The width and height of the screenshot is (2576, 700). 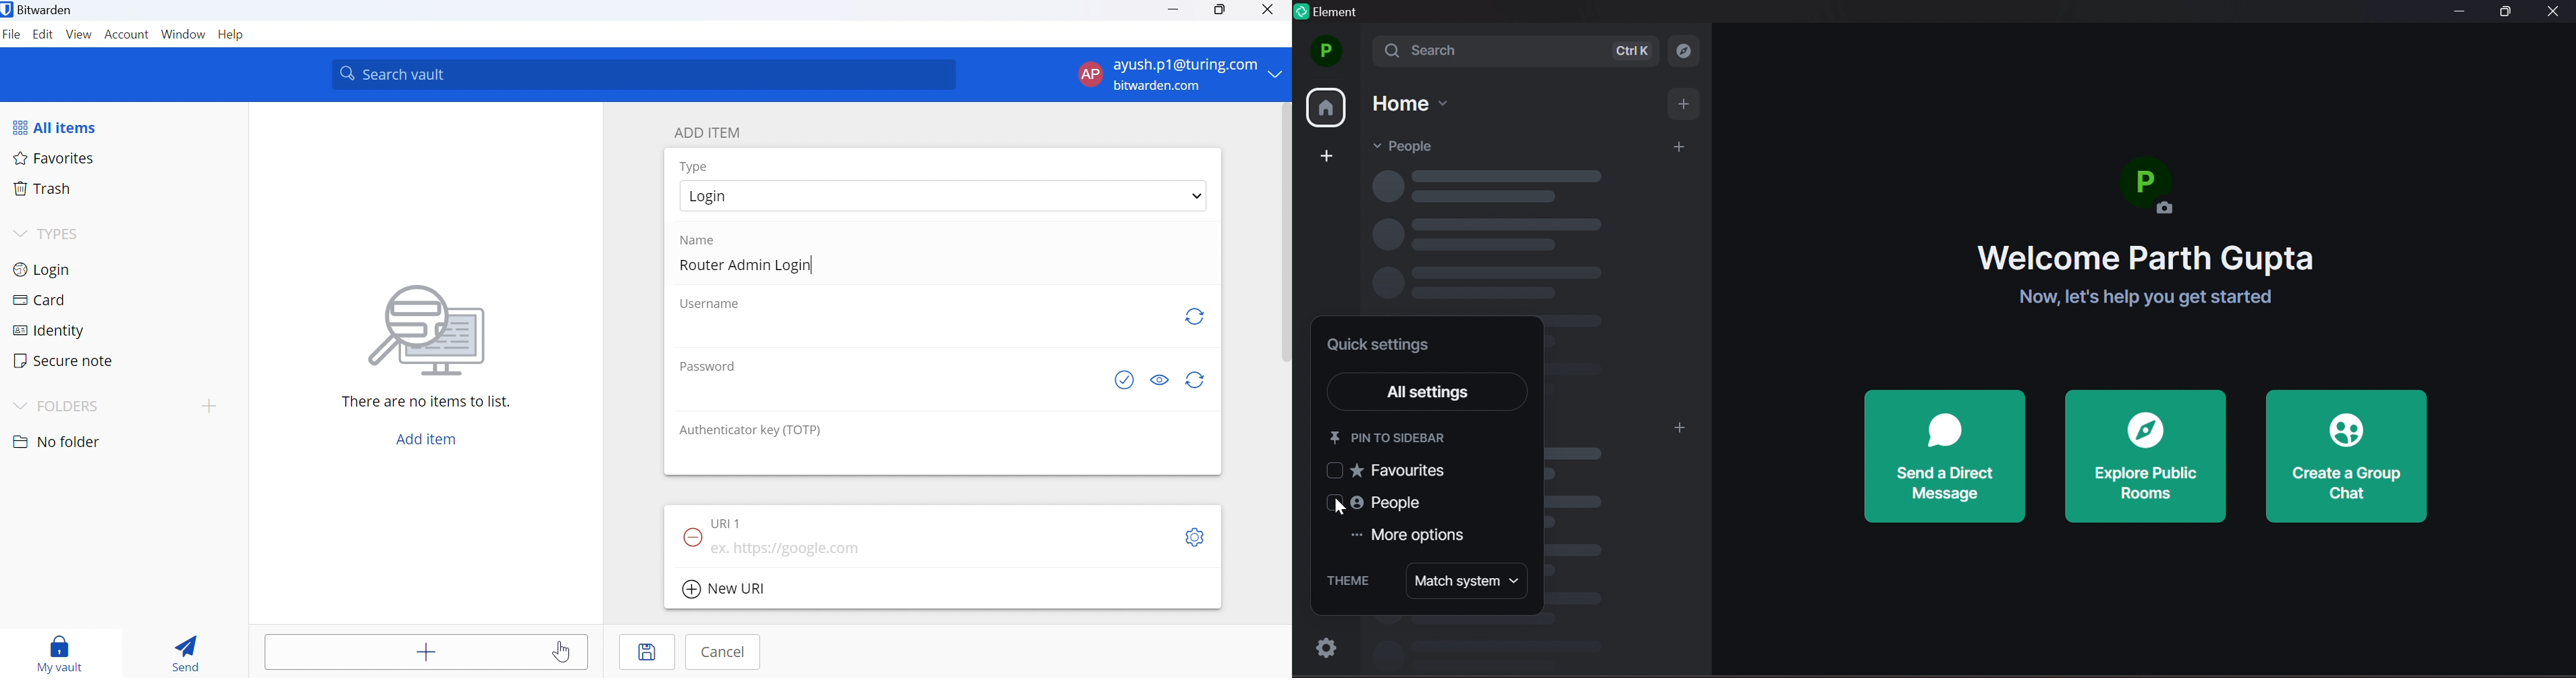 I want to click on https://google ta, so click(x=788, y=549).